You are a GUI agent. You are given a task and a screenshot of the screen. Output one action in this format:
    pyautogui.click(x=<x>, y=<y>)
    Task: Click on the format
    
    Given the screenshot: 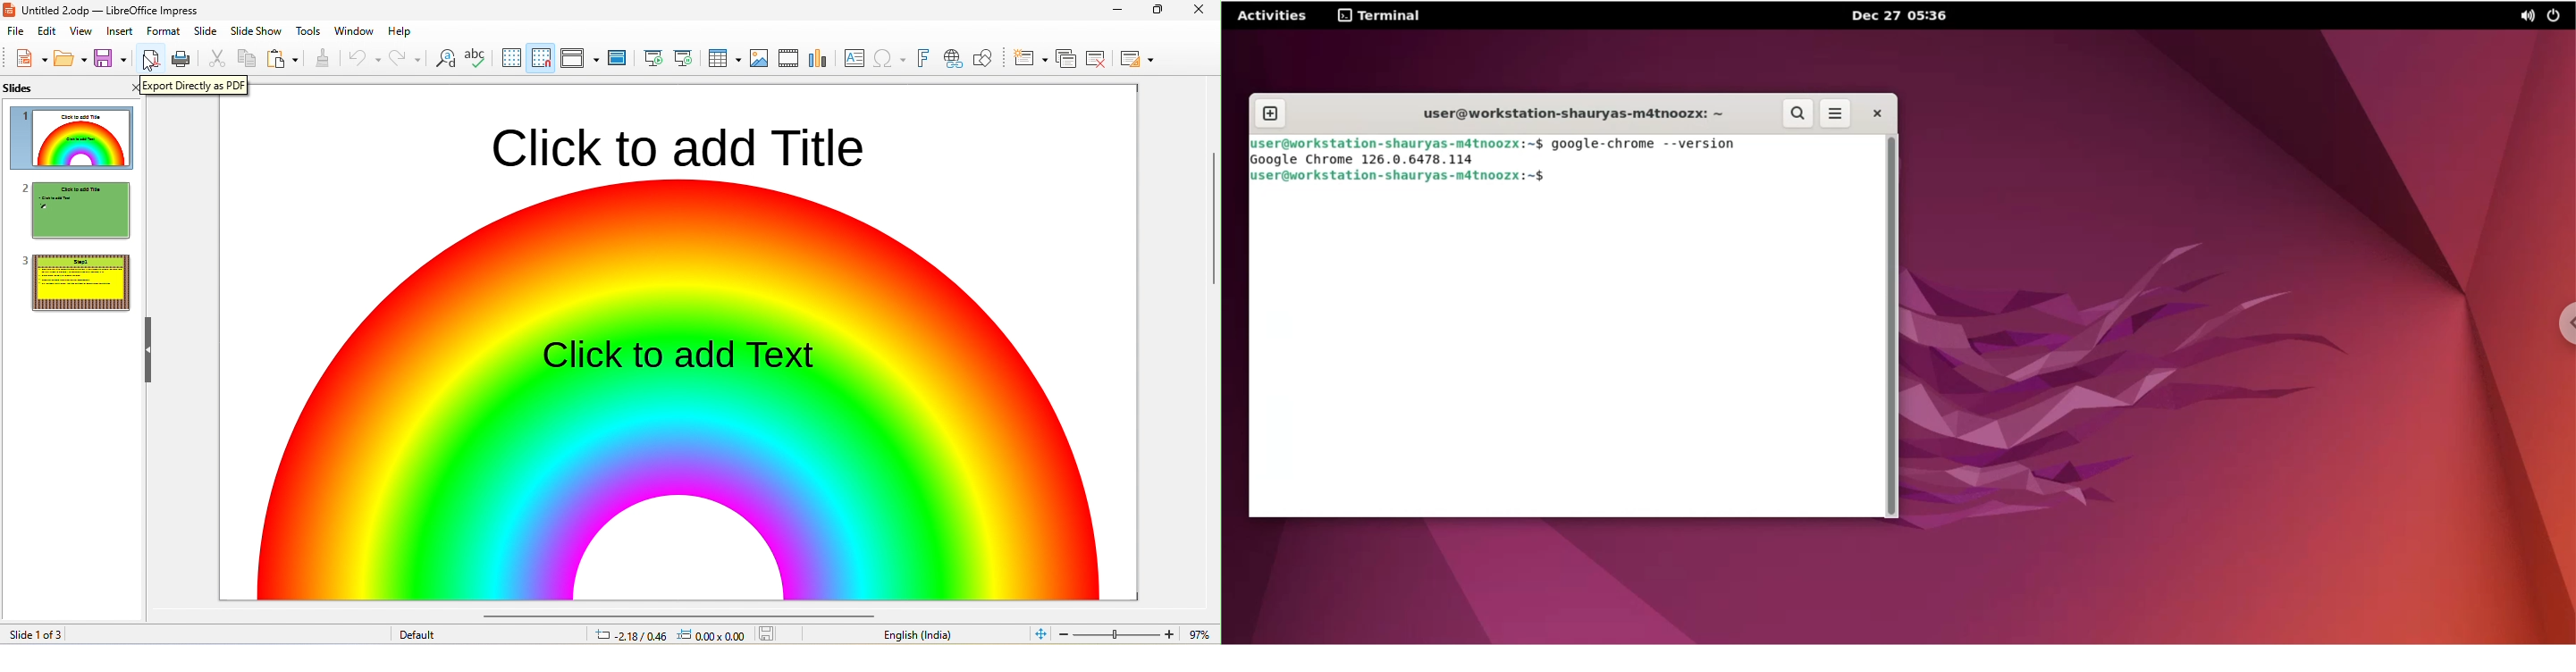 What is the action you would take?
    pyautogui.click(x=164, y=31)
    